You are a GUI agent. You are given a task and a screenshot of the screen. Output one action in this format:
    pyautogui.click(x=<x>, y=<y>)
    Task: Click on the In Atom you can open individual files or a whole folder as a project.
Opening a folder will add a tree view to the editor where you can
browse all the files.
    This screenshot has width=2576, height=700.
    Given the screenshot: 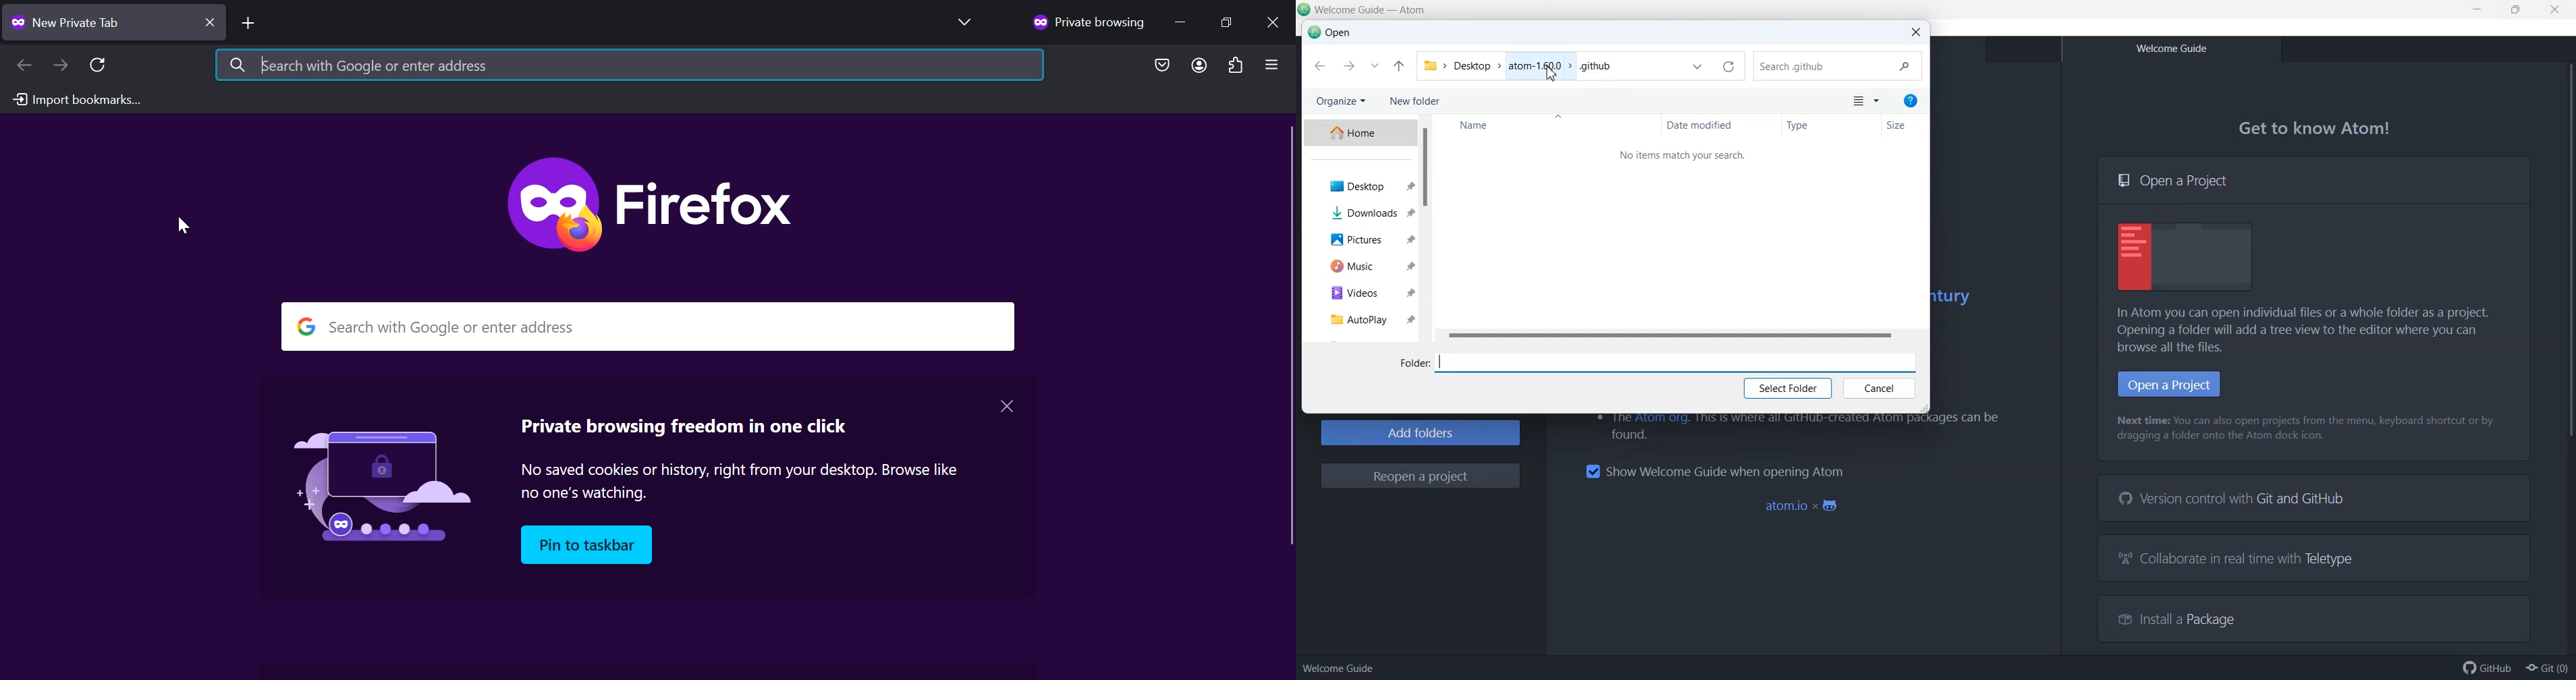 What is the action you would take?
    pyautogui.click(x=2310, y=330)
    